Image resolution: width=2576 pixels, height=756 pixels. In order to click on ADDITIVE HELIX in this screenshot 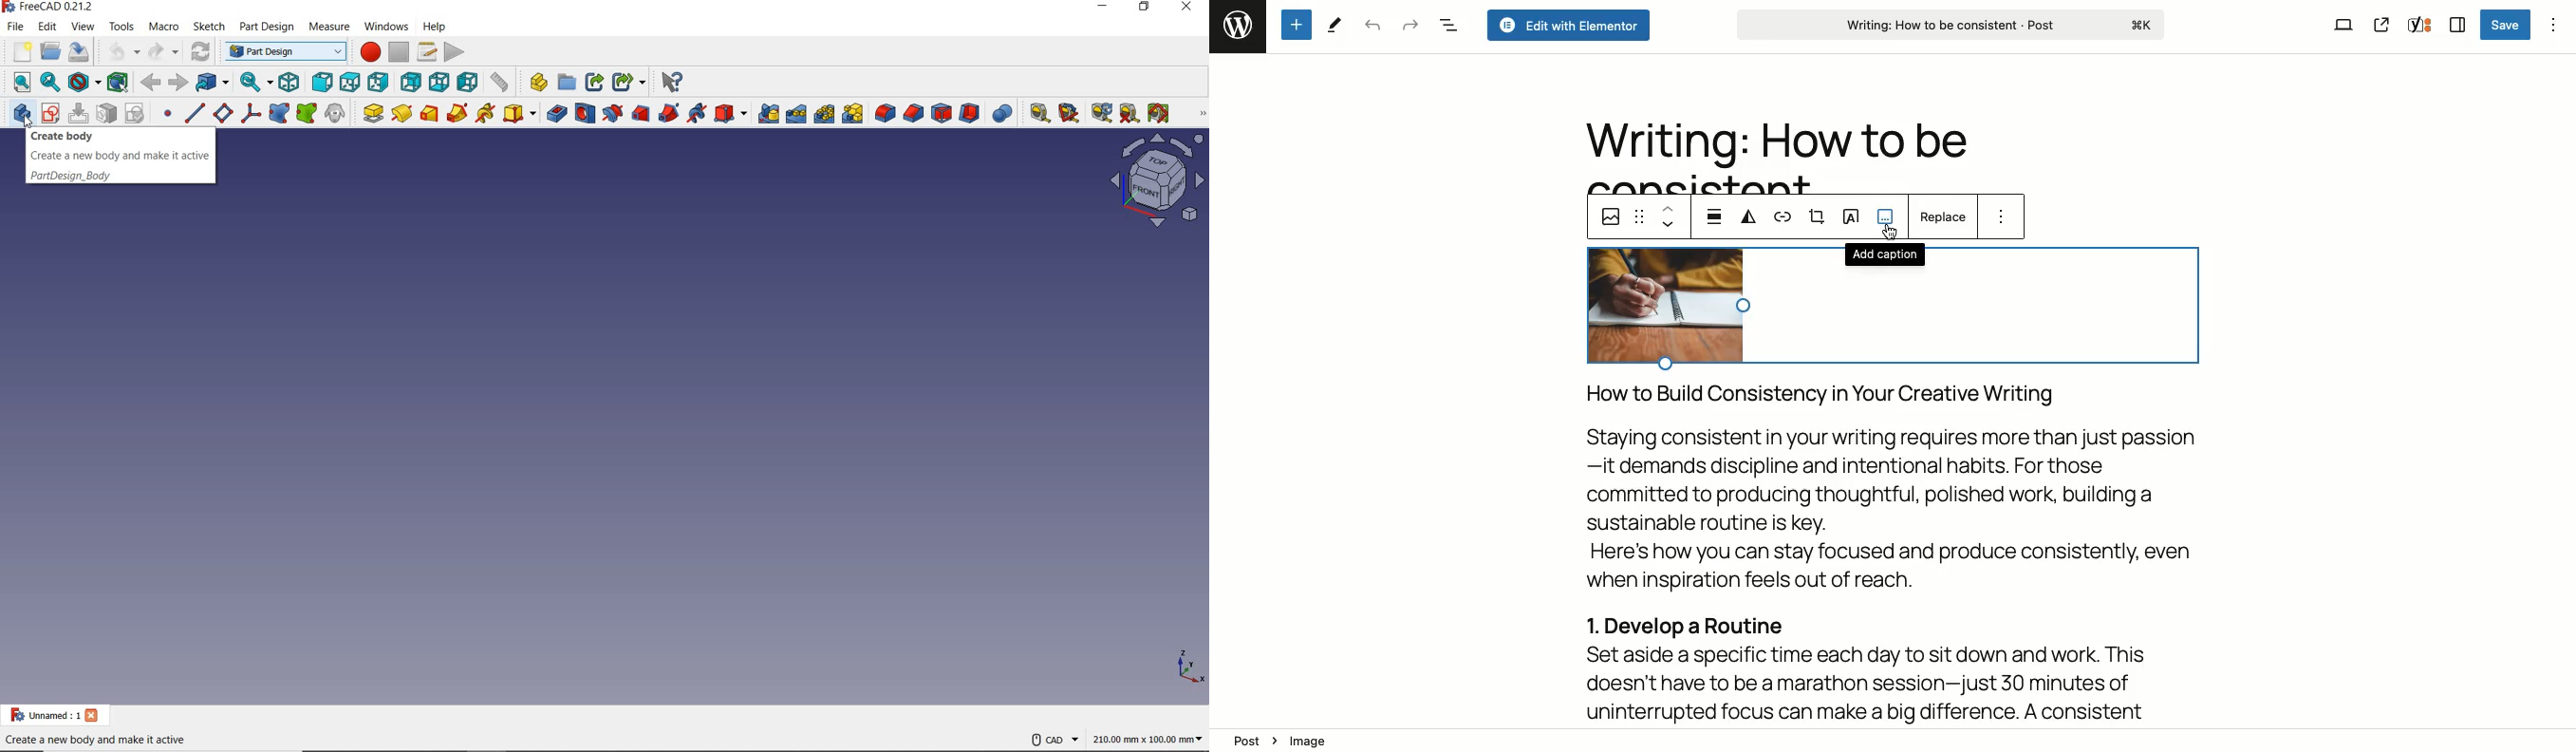, I will do `click(486, 113)`.